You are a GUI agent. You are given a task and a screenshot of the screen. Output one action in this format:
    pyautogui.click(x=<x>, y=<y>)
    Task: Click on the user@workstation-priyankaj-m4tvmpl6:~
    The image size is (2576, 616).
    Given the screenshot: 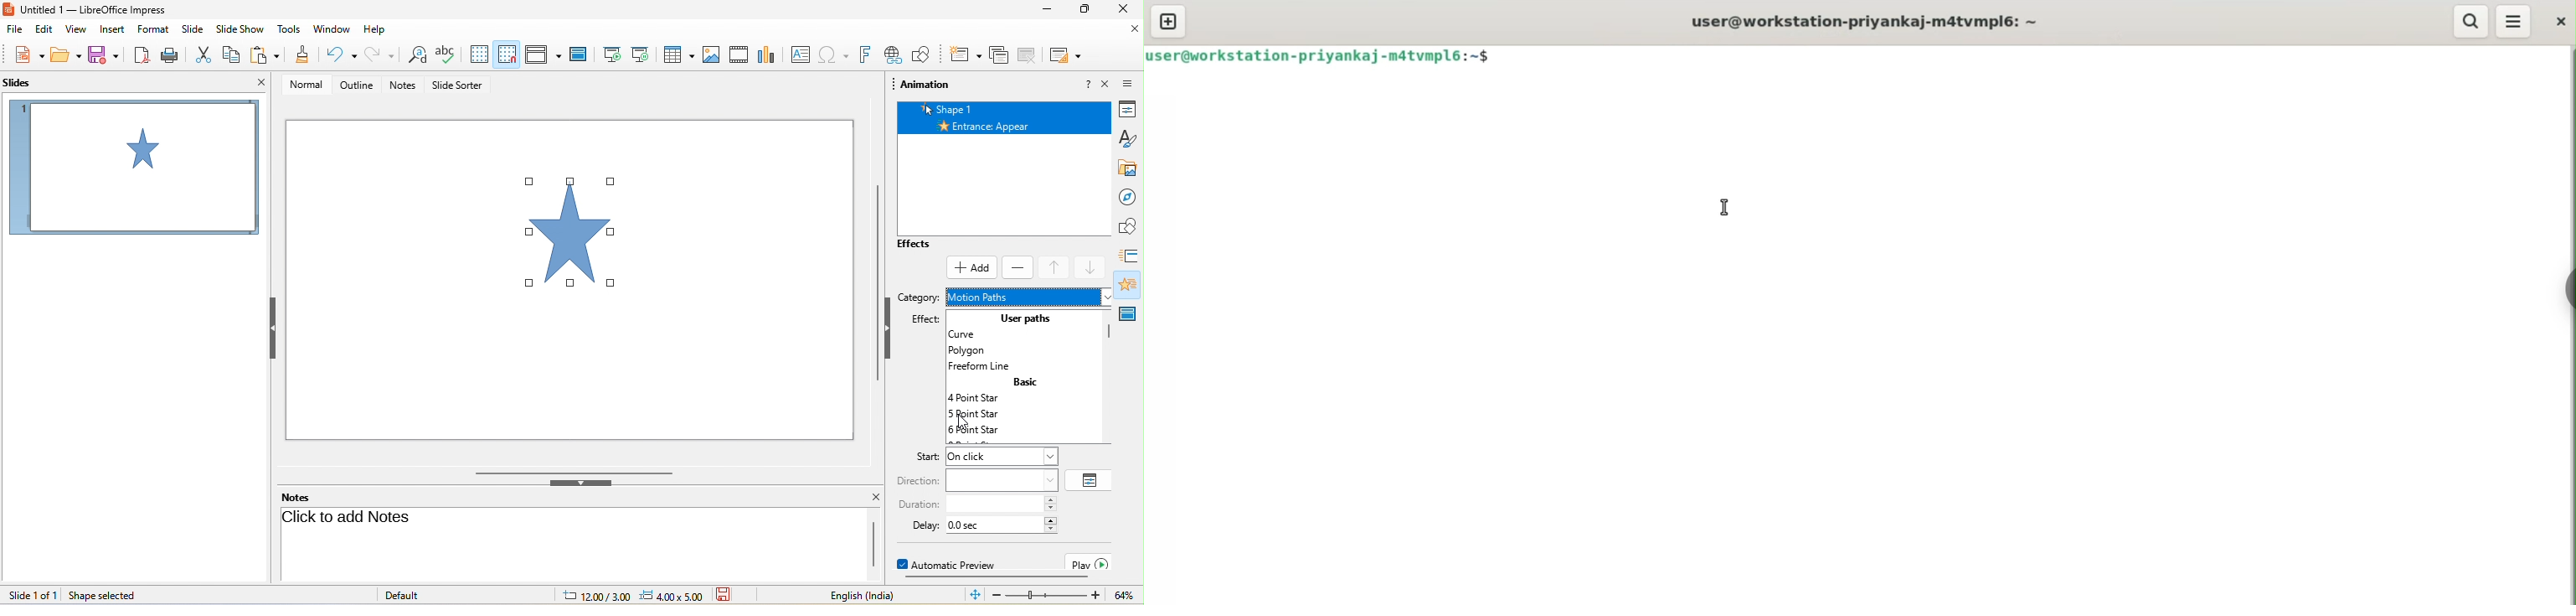 What is the action you would take?
    pyautogui.click(x=1866, y=23)
    